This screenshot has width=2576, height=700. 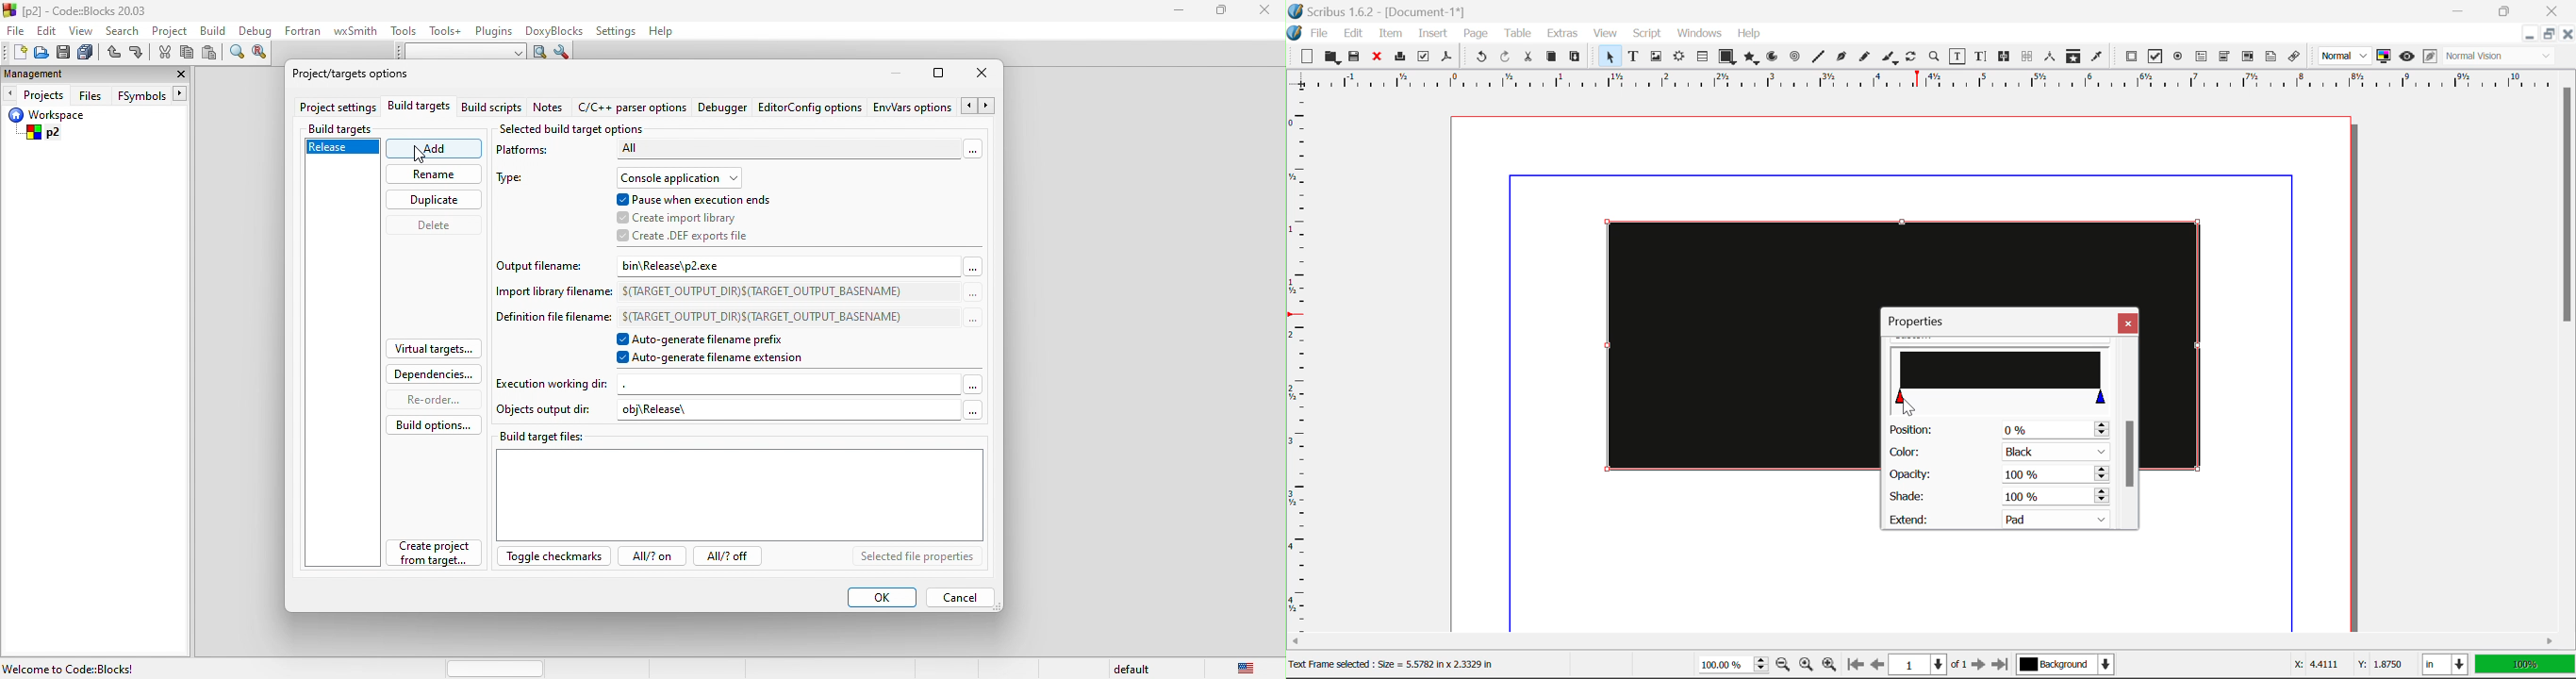 I want to click on edit, so click(x=49, y=29).